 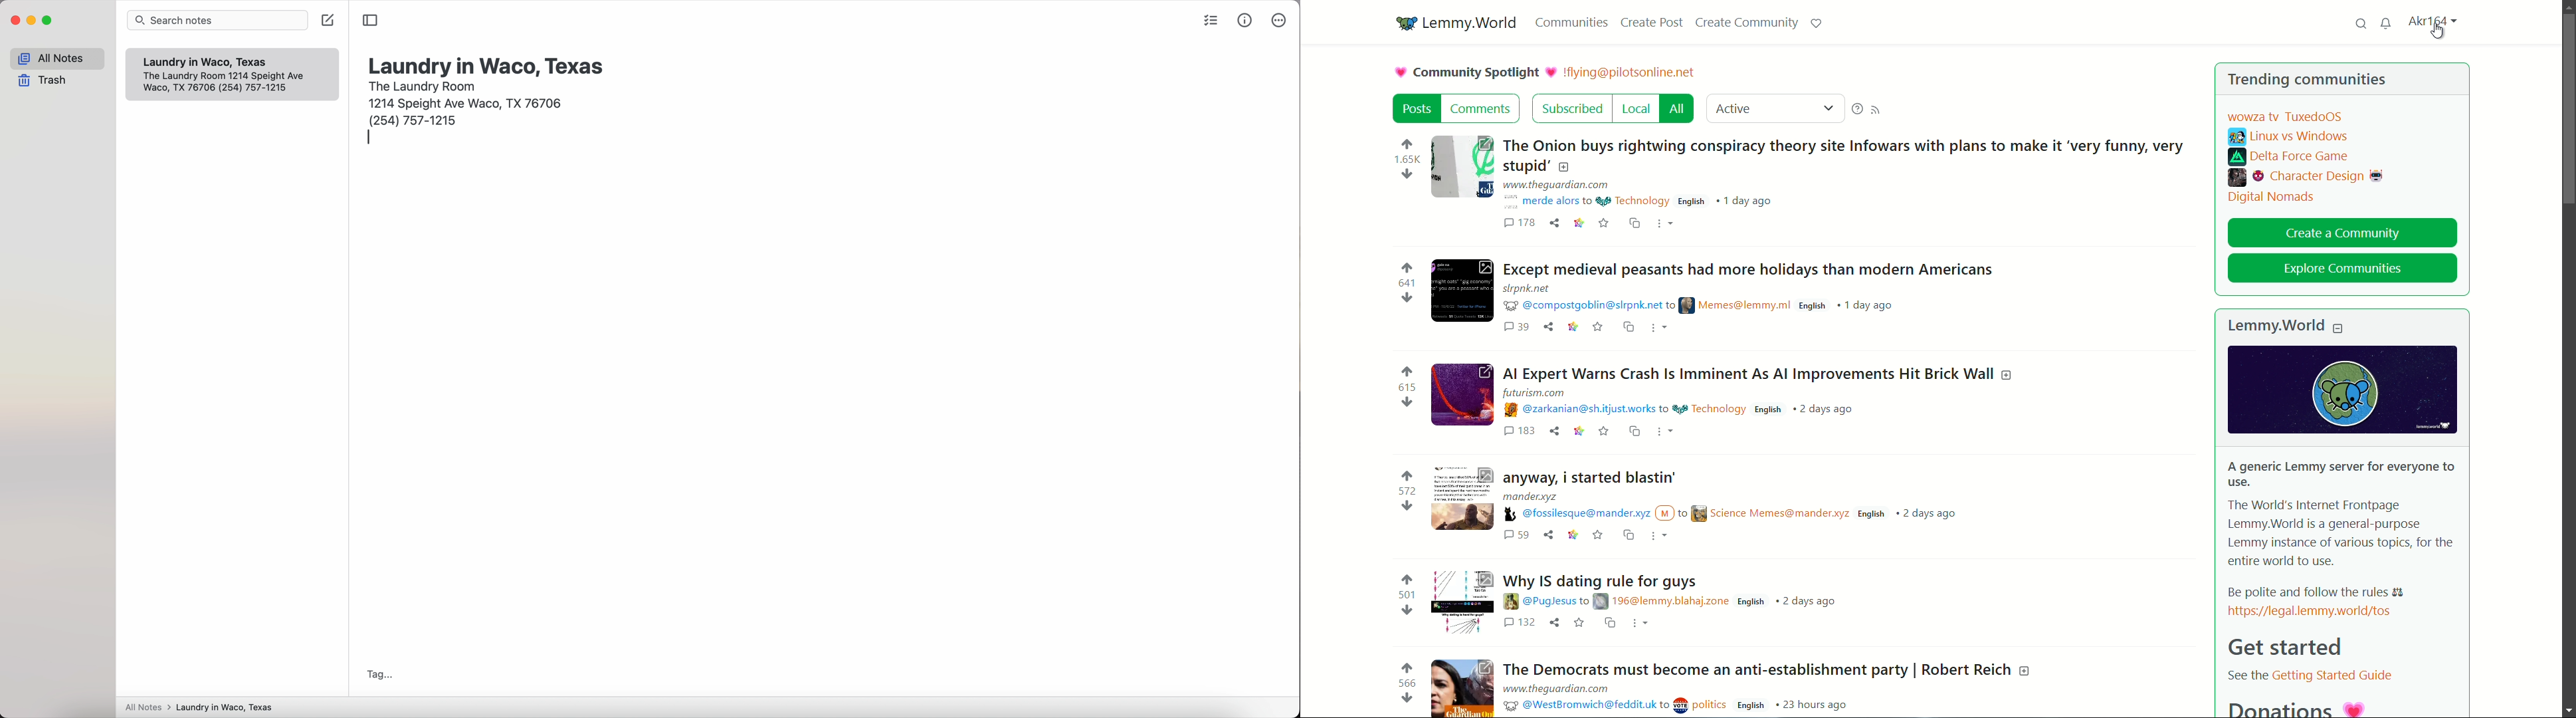 What do you see at coordinates (2287, 117) in the screenshot?
I see `wowza tv tuxedoOS` at bounding box center [2287, 117].